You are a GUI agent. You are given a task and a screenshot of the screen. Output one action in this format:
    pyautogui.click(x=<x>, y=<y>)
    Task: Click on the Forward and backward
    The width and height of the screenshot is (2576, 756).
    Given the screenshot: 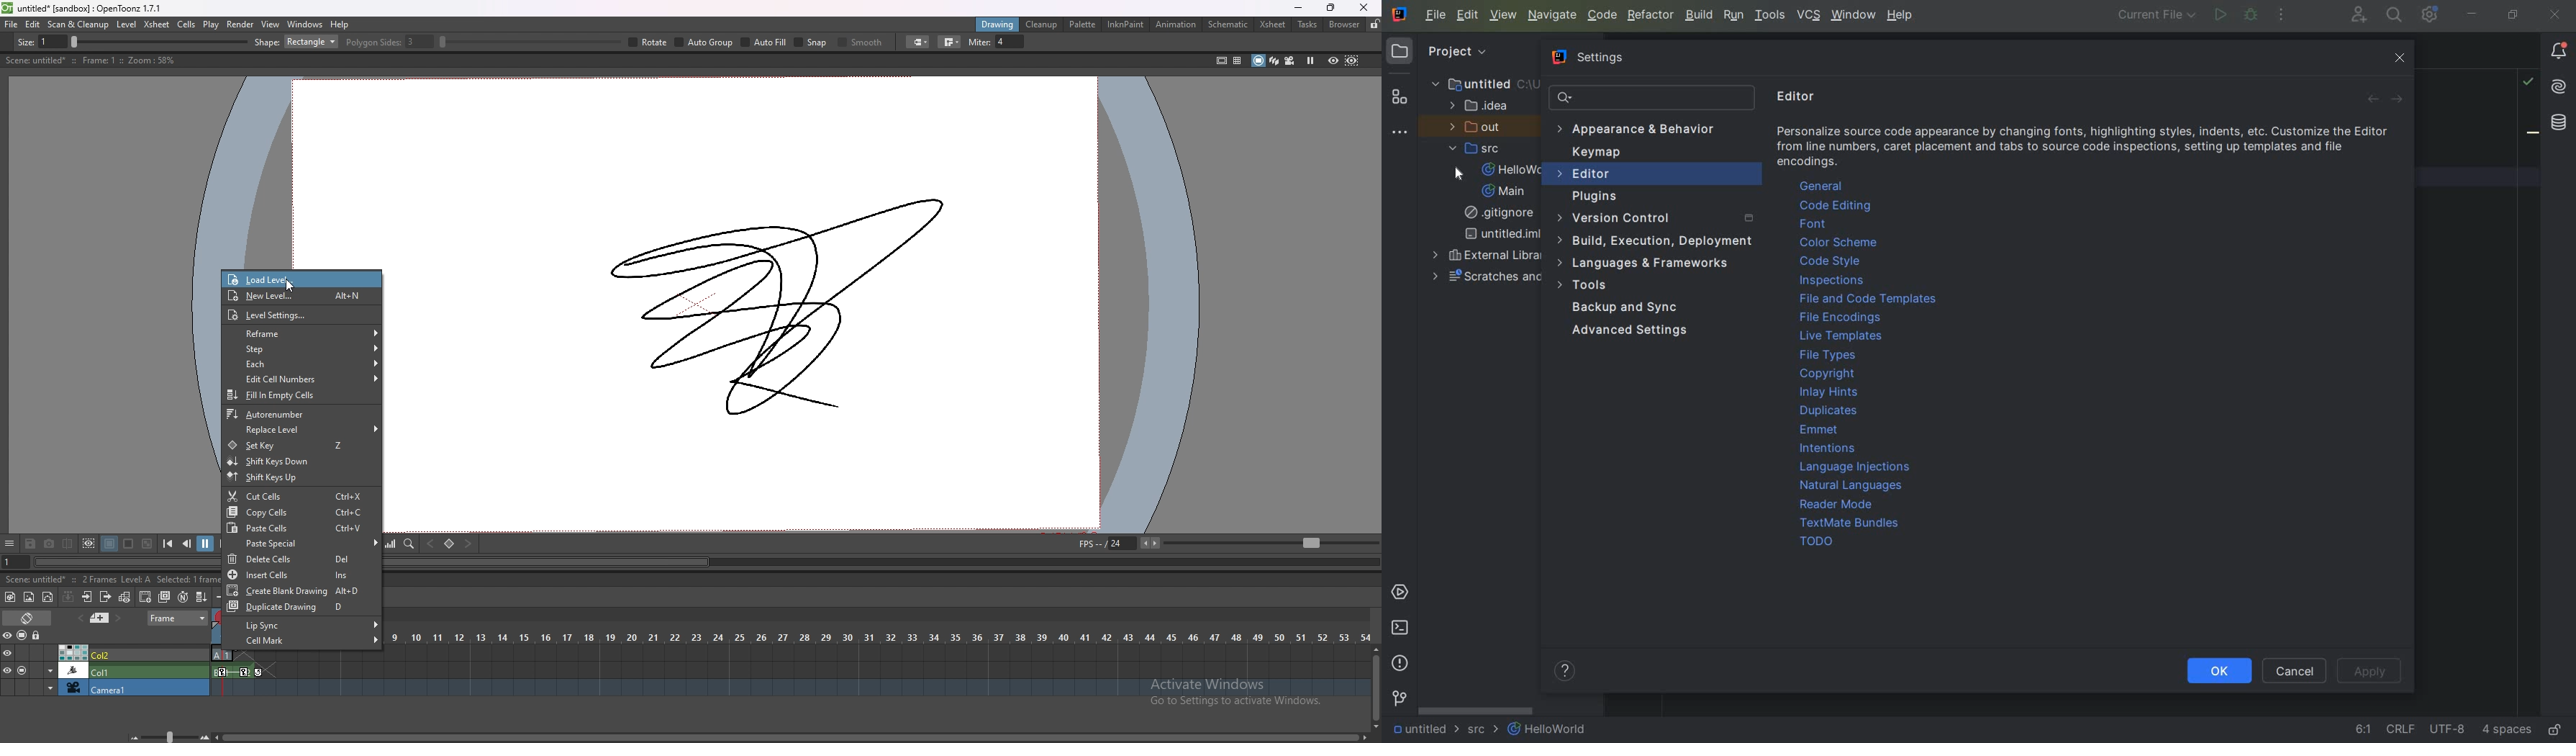 What is the action you would take?
    pyautogui.click(x=2387, y=96)
    